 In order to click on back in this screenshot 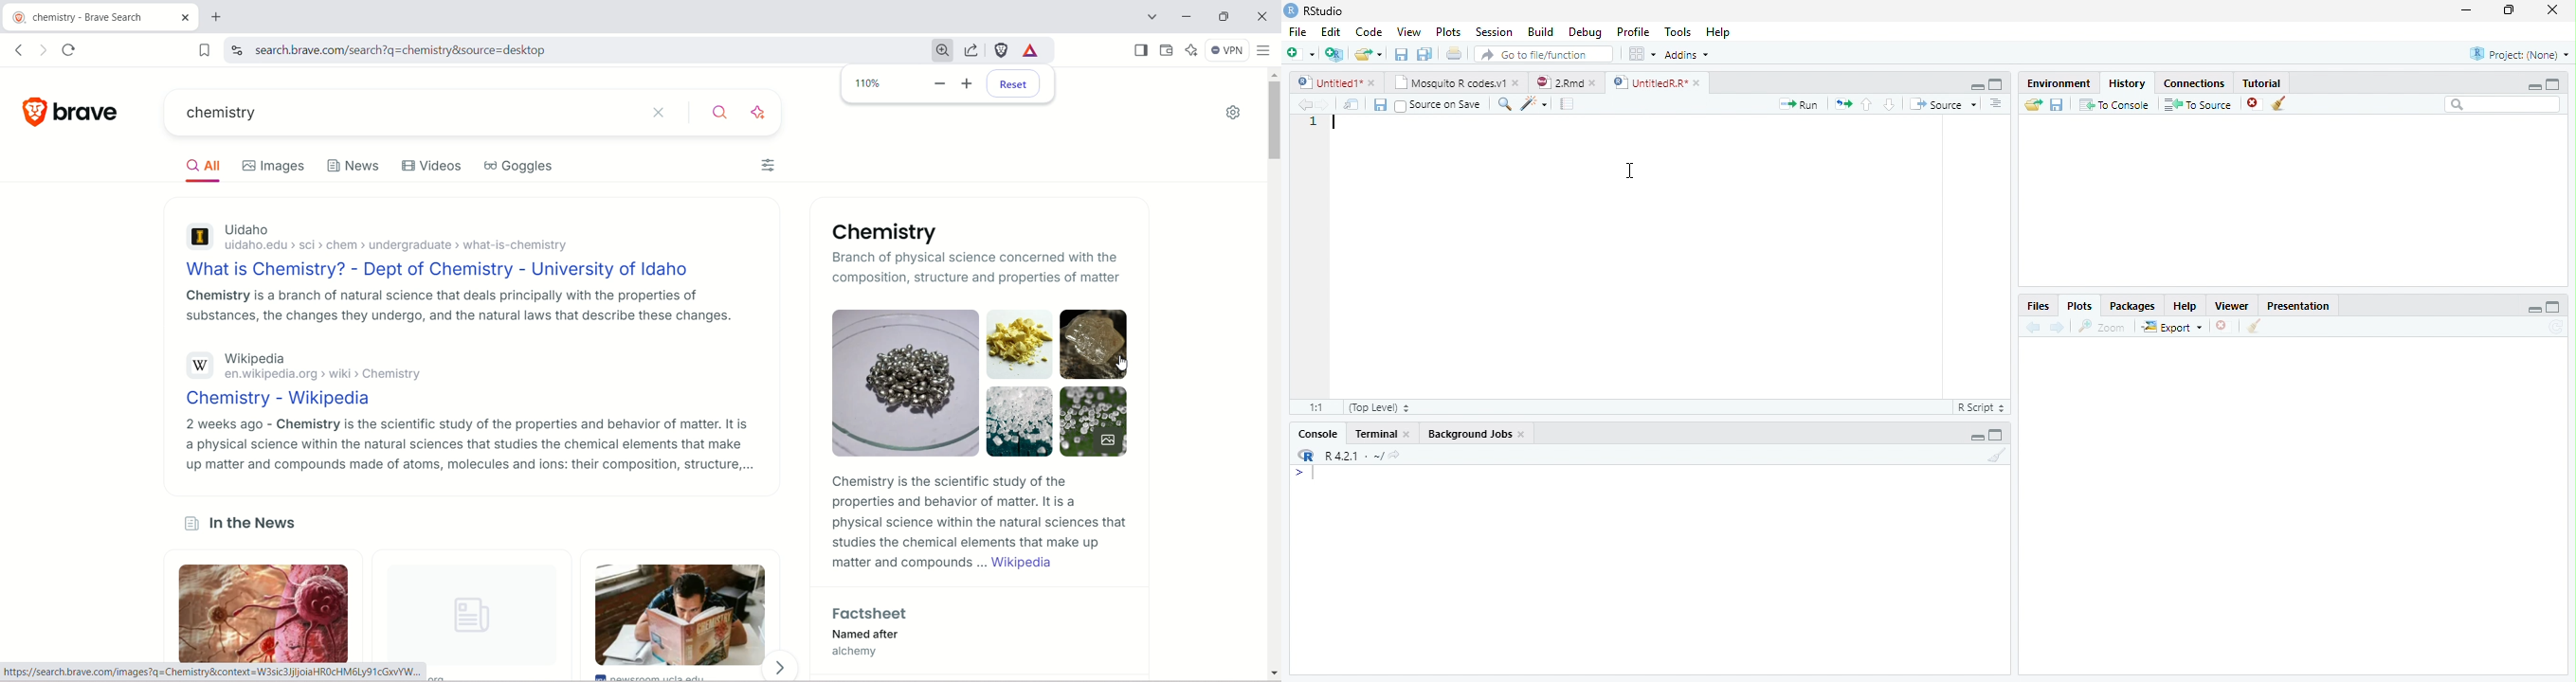, I will do `click(2030, 327)`.